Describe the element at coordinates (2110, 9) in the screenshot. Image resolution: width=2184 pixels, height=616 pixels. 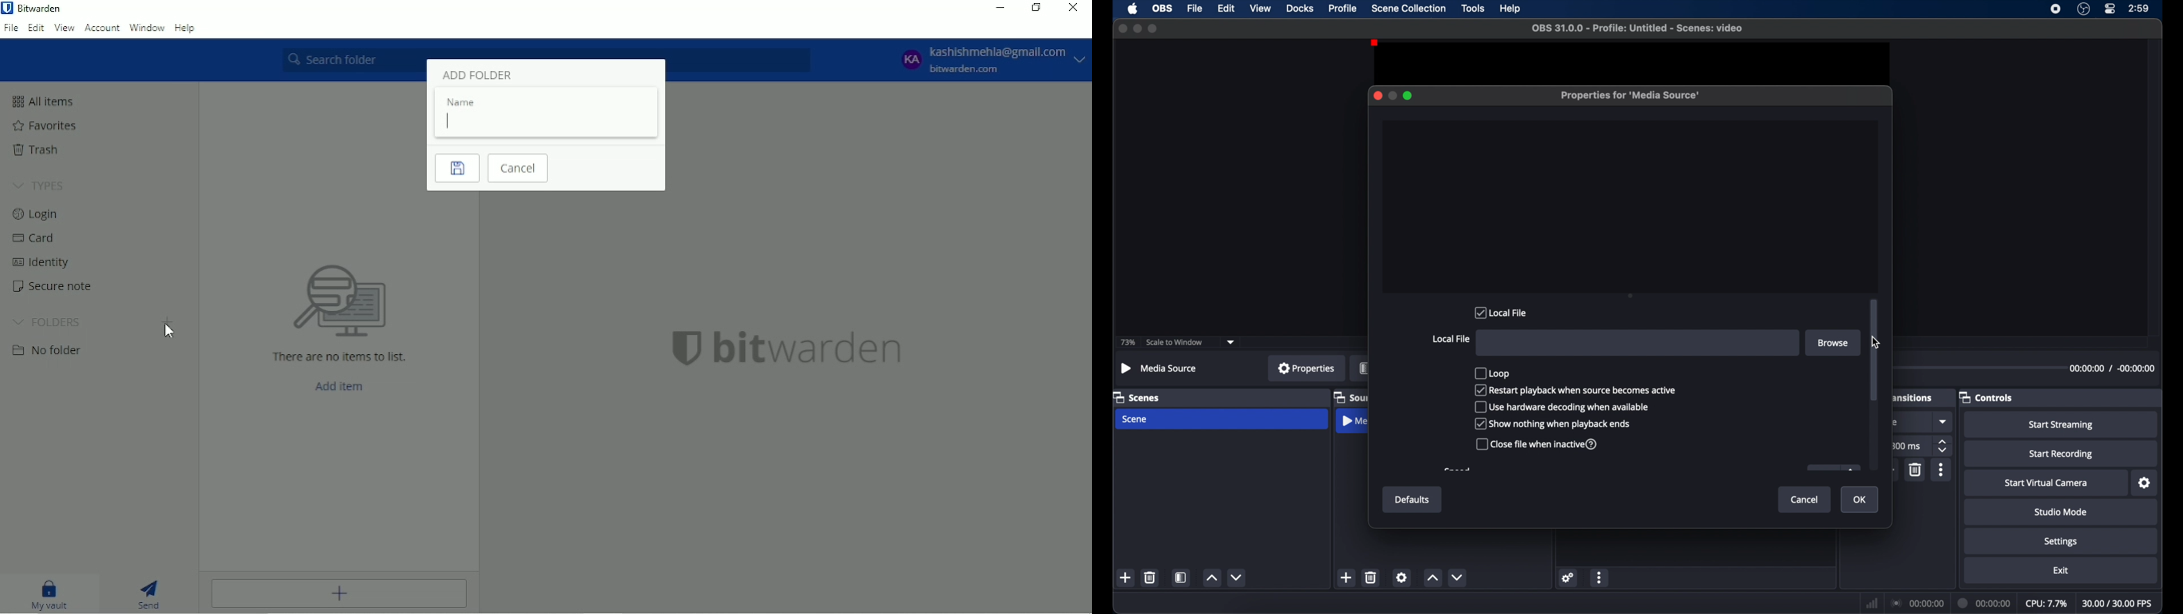
I see `control center` at that location.